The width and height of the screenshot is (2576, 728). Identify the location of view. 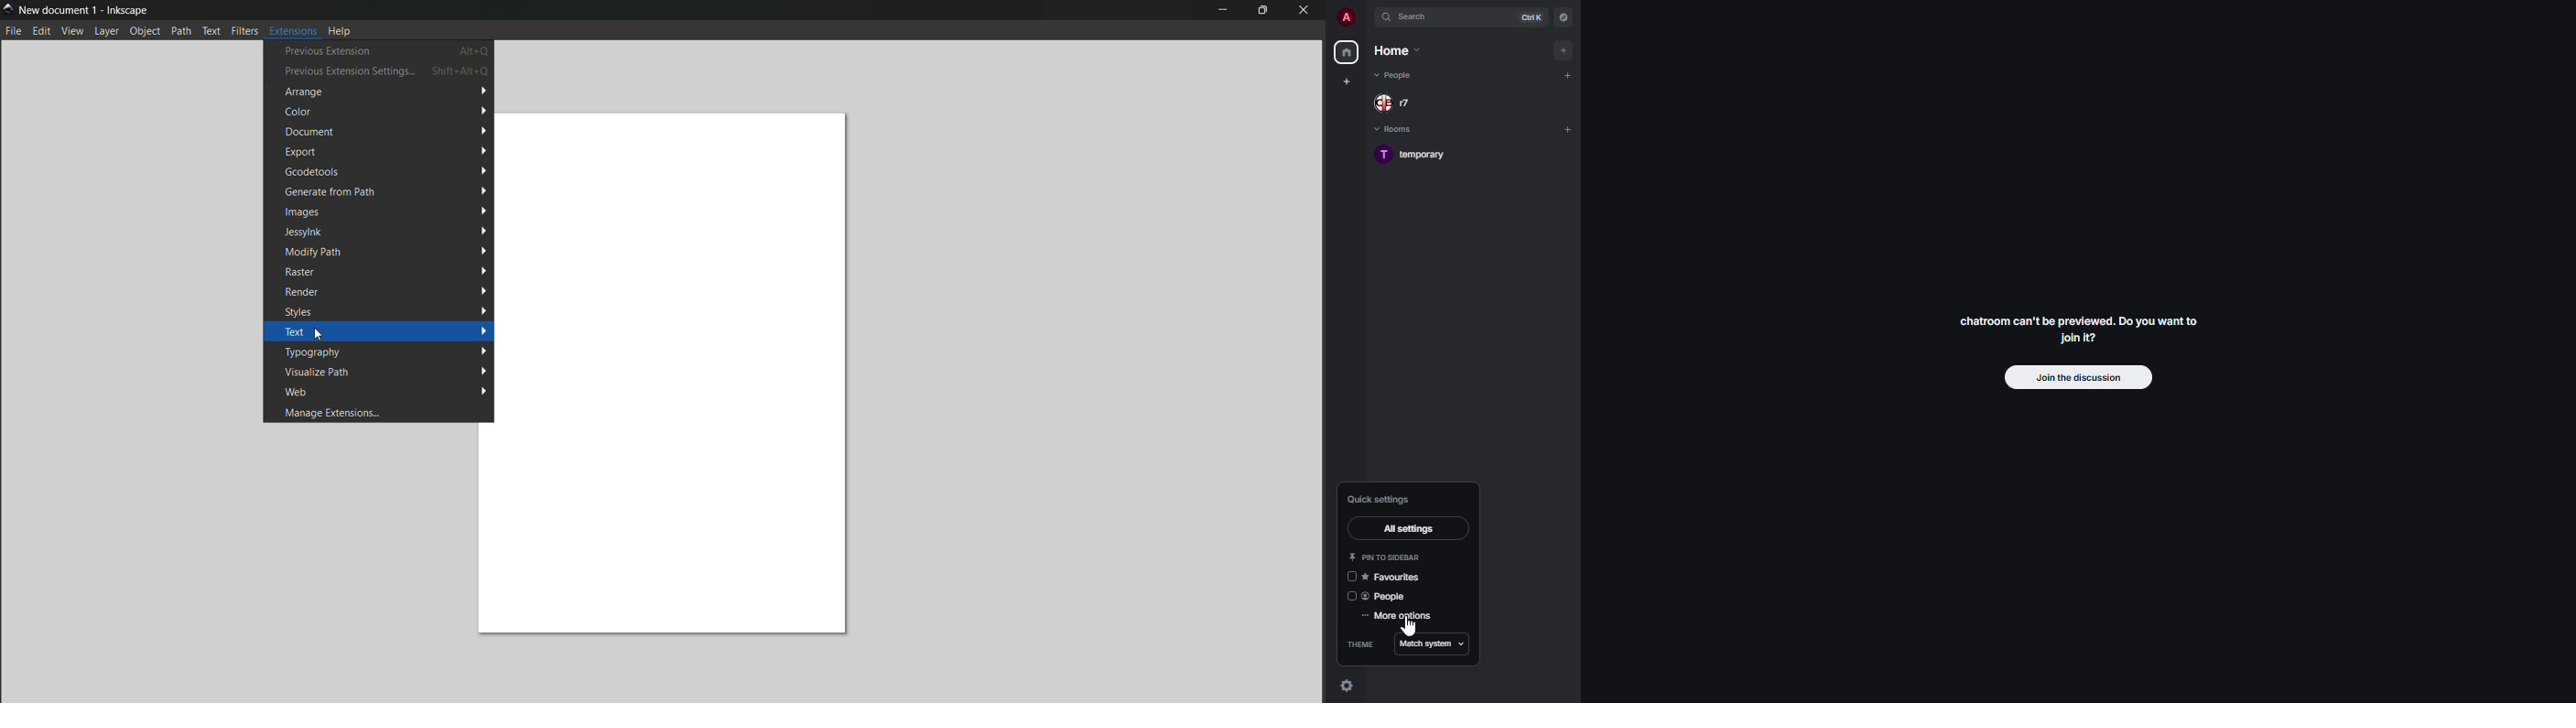
(73, 32).